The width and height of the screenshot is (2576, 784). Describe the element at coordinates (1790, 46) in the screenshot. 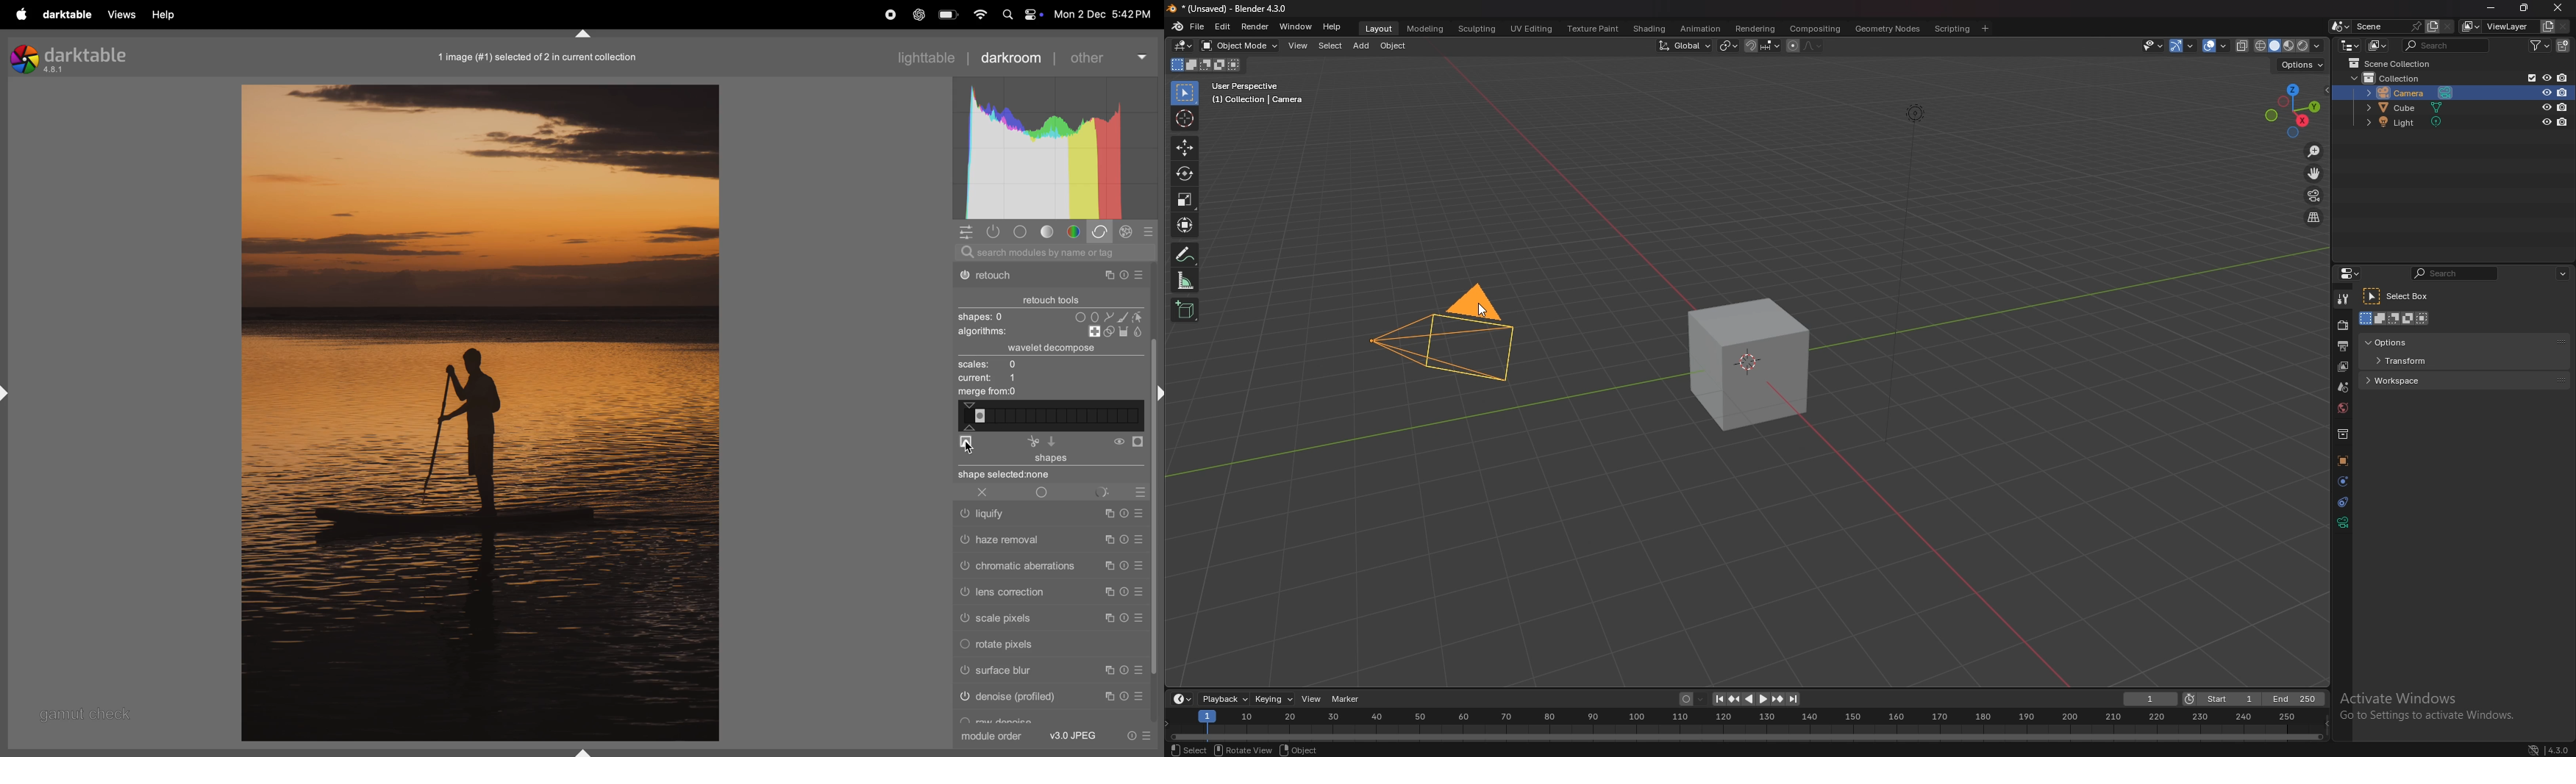

I see `proportional editing objects` at that location.